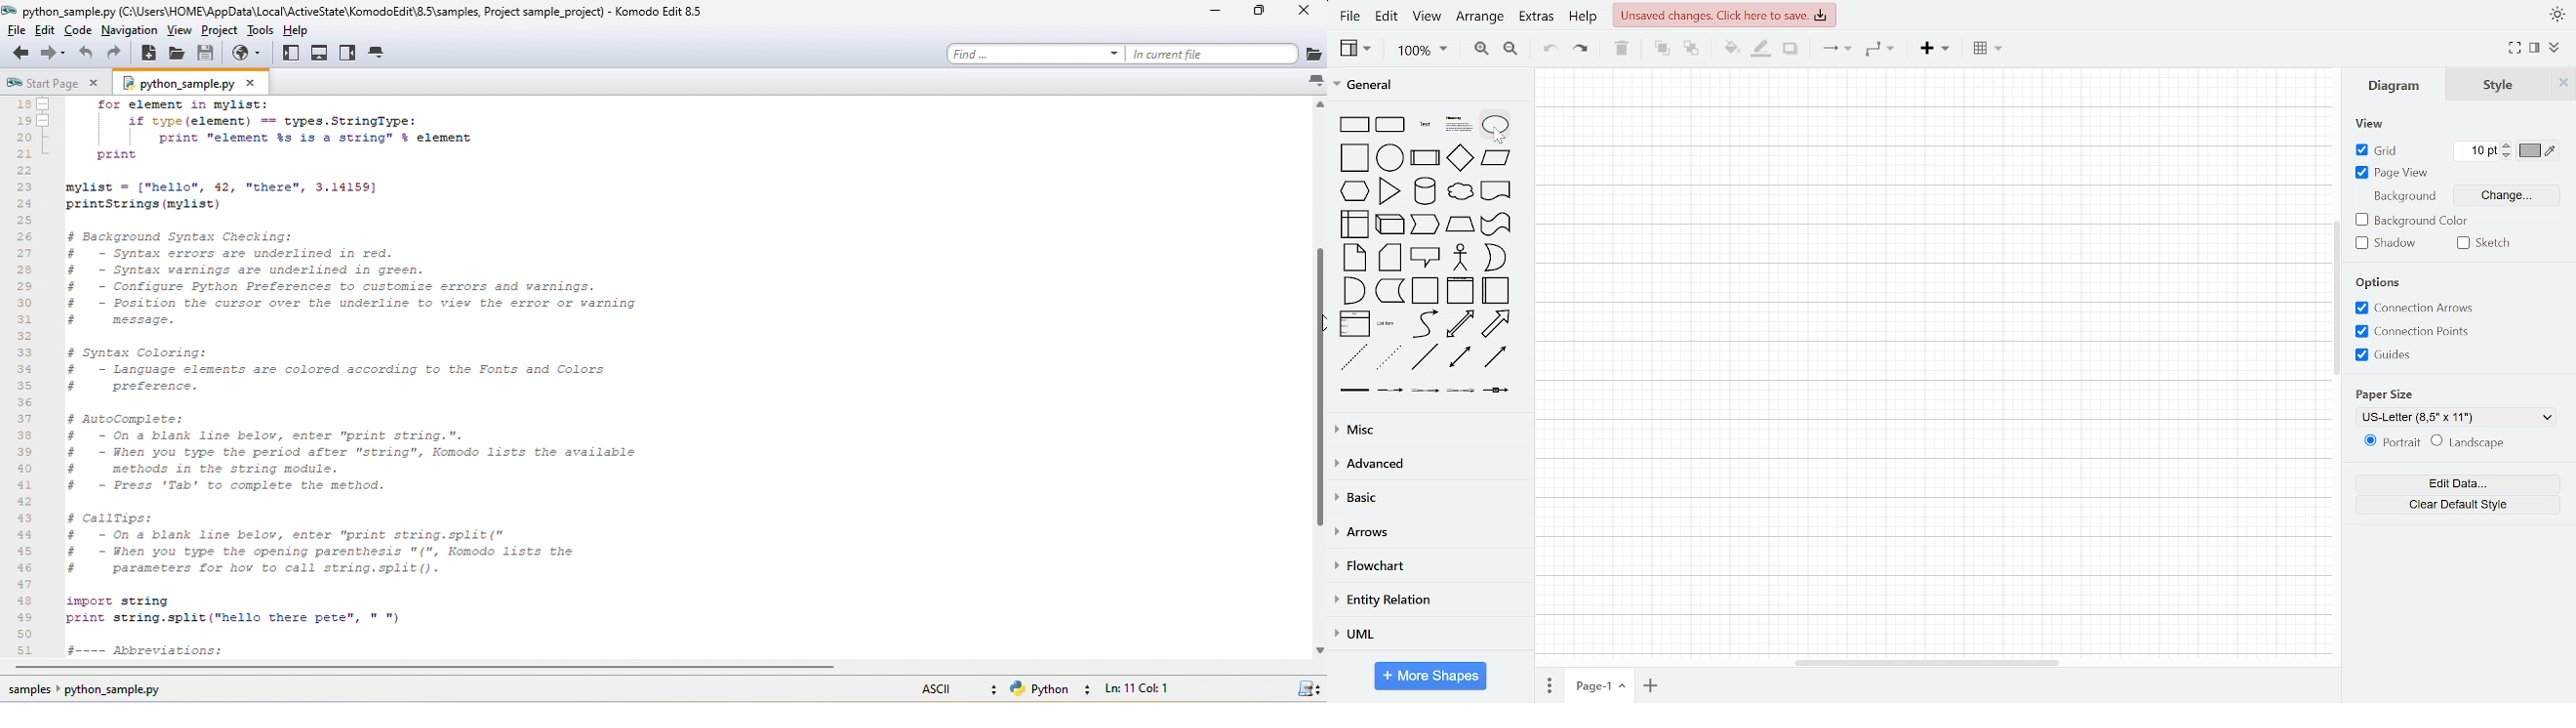 This screenshot has width=2576, height=728. Describe the element at coordinates (362, 10) in the screenshot. I see `file path` at that location.